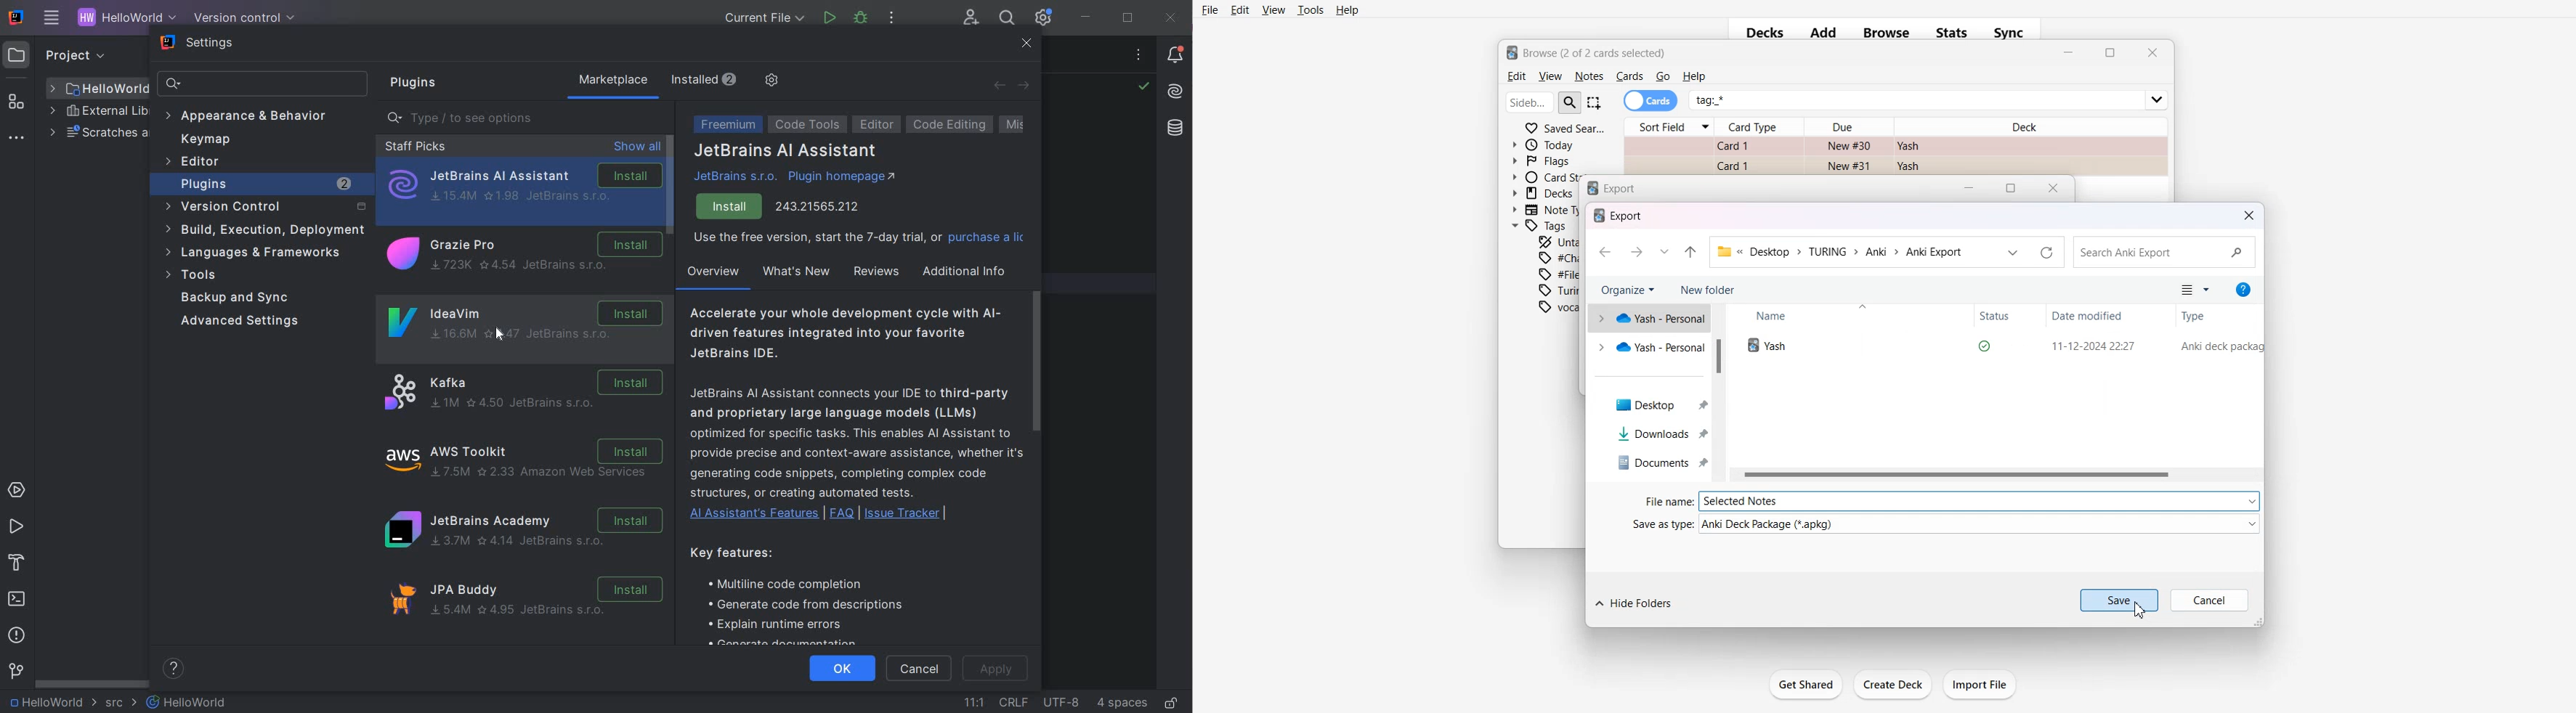 The image size is (2576, 728). Describe the element at coordinates (1587, 51) in the screenshot. I see `Text` at that location.